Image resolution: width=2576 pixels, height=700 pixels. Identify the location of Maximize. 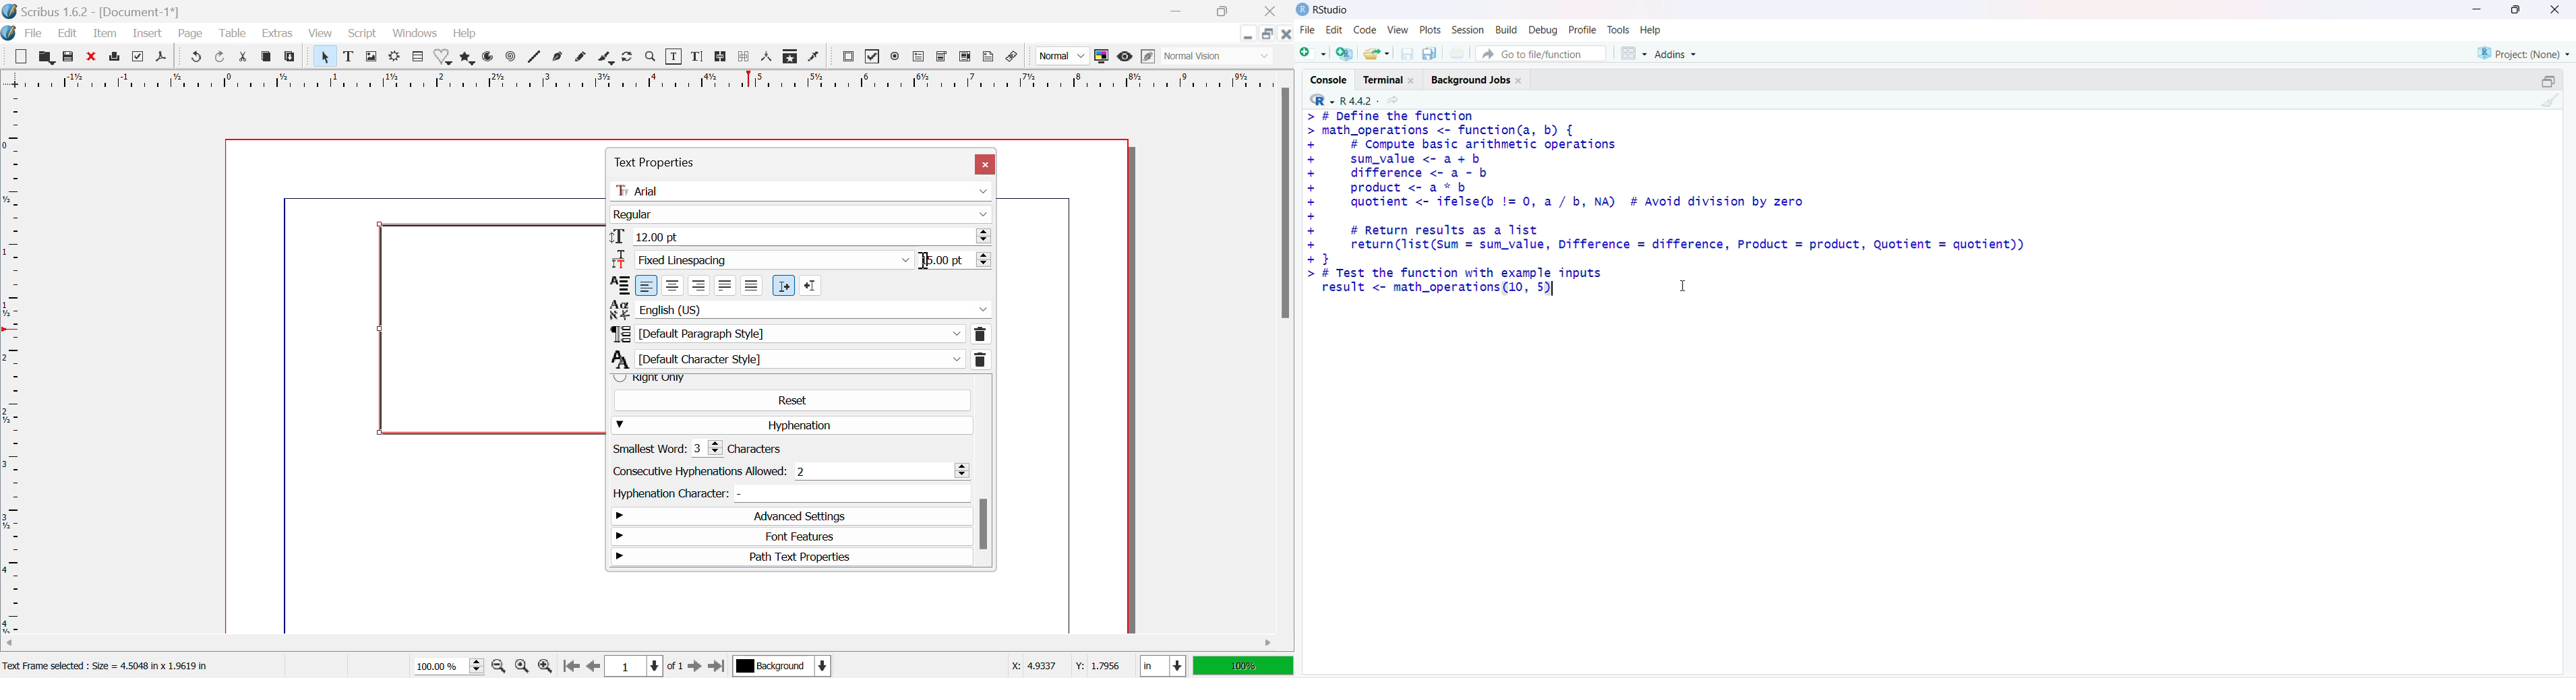
(2517, 10).